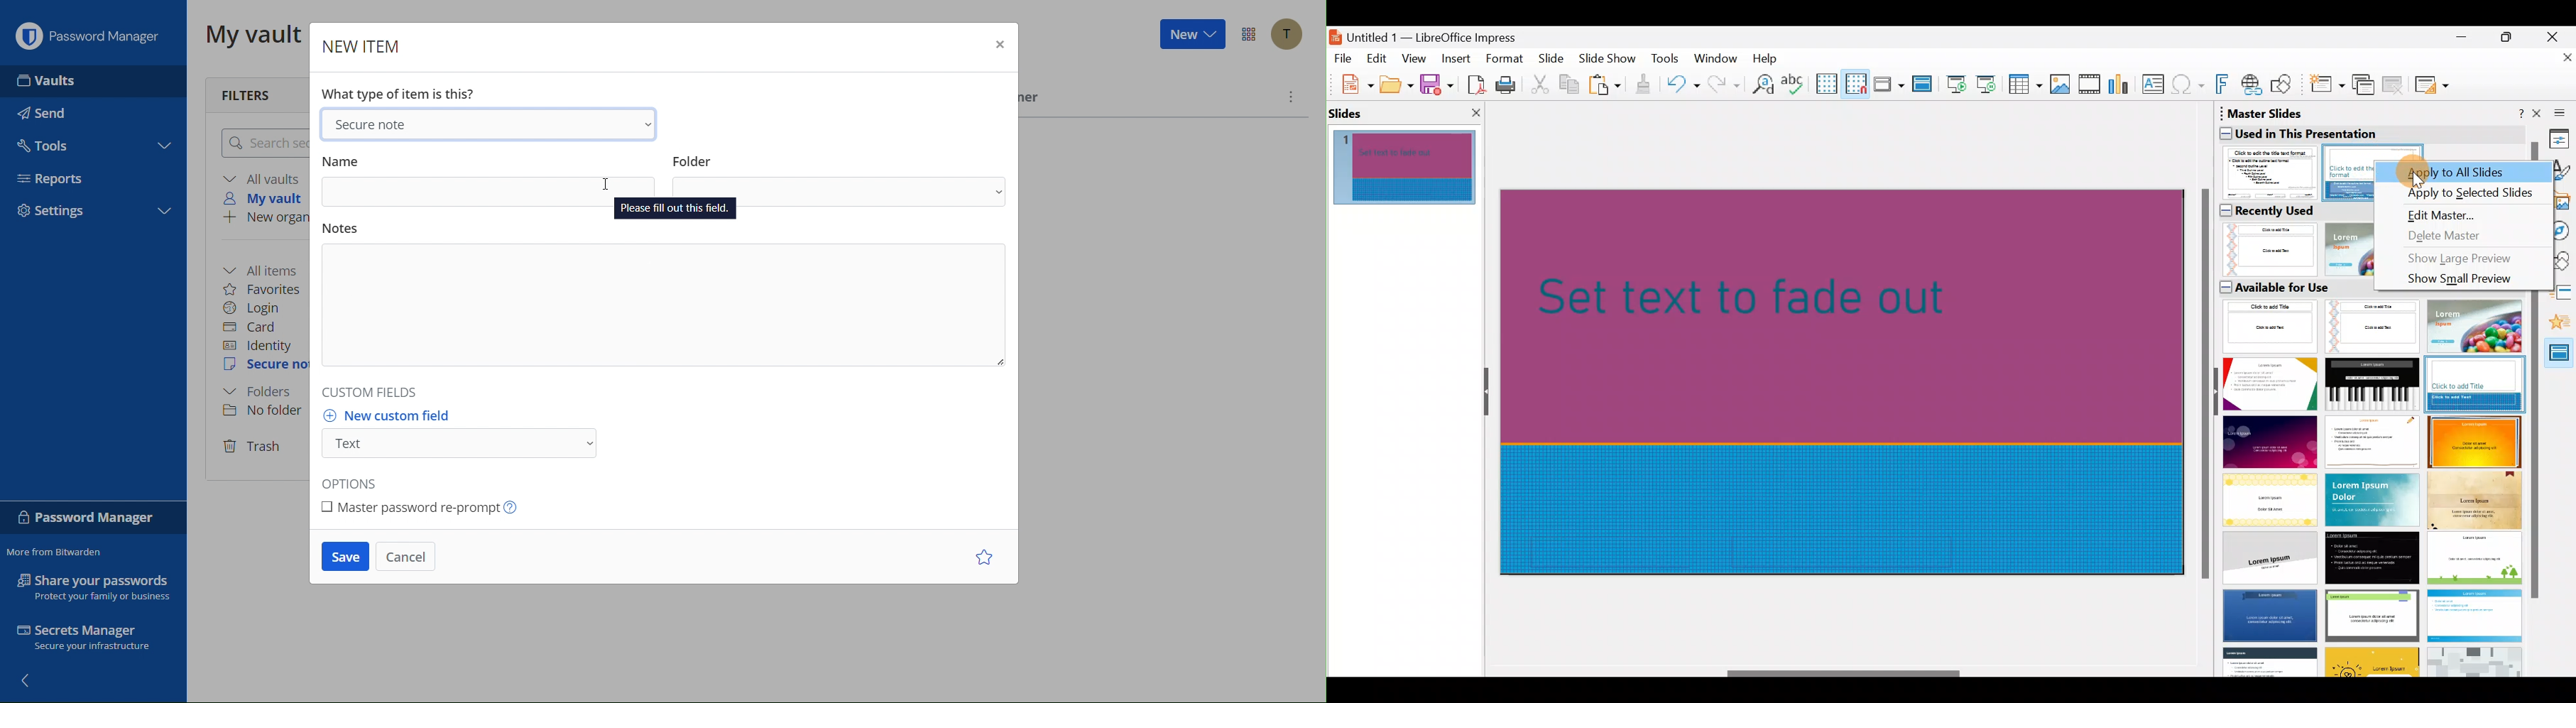 The width and height of the screenshot is (2576, 728). I want to click on Slides available for use, so click(2373, 488).